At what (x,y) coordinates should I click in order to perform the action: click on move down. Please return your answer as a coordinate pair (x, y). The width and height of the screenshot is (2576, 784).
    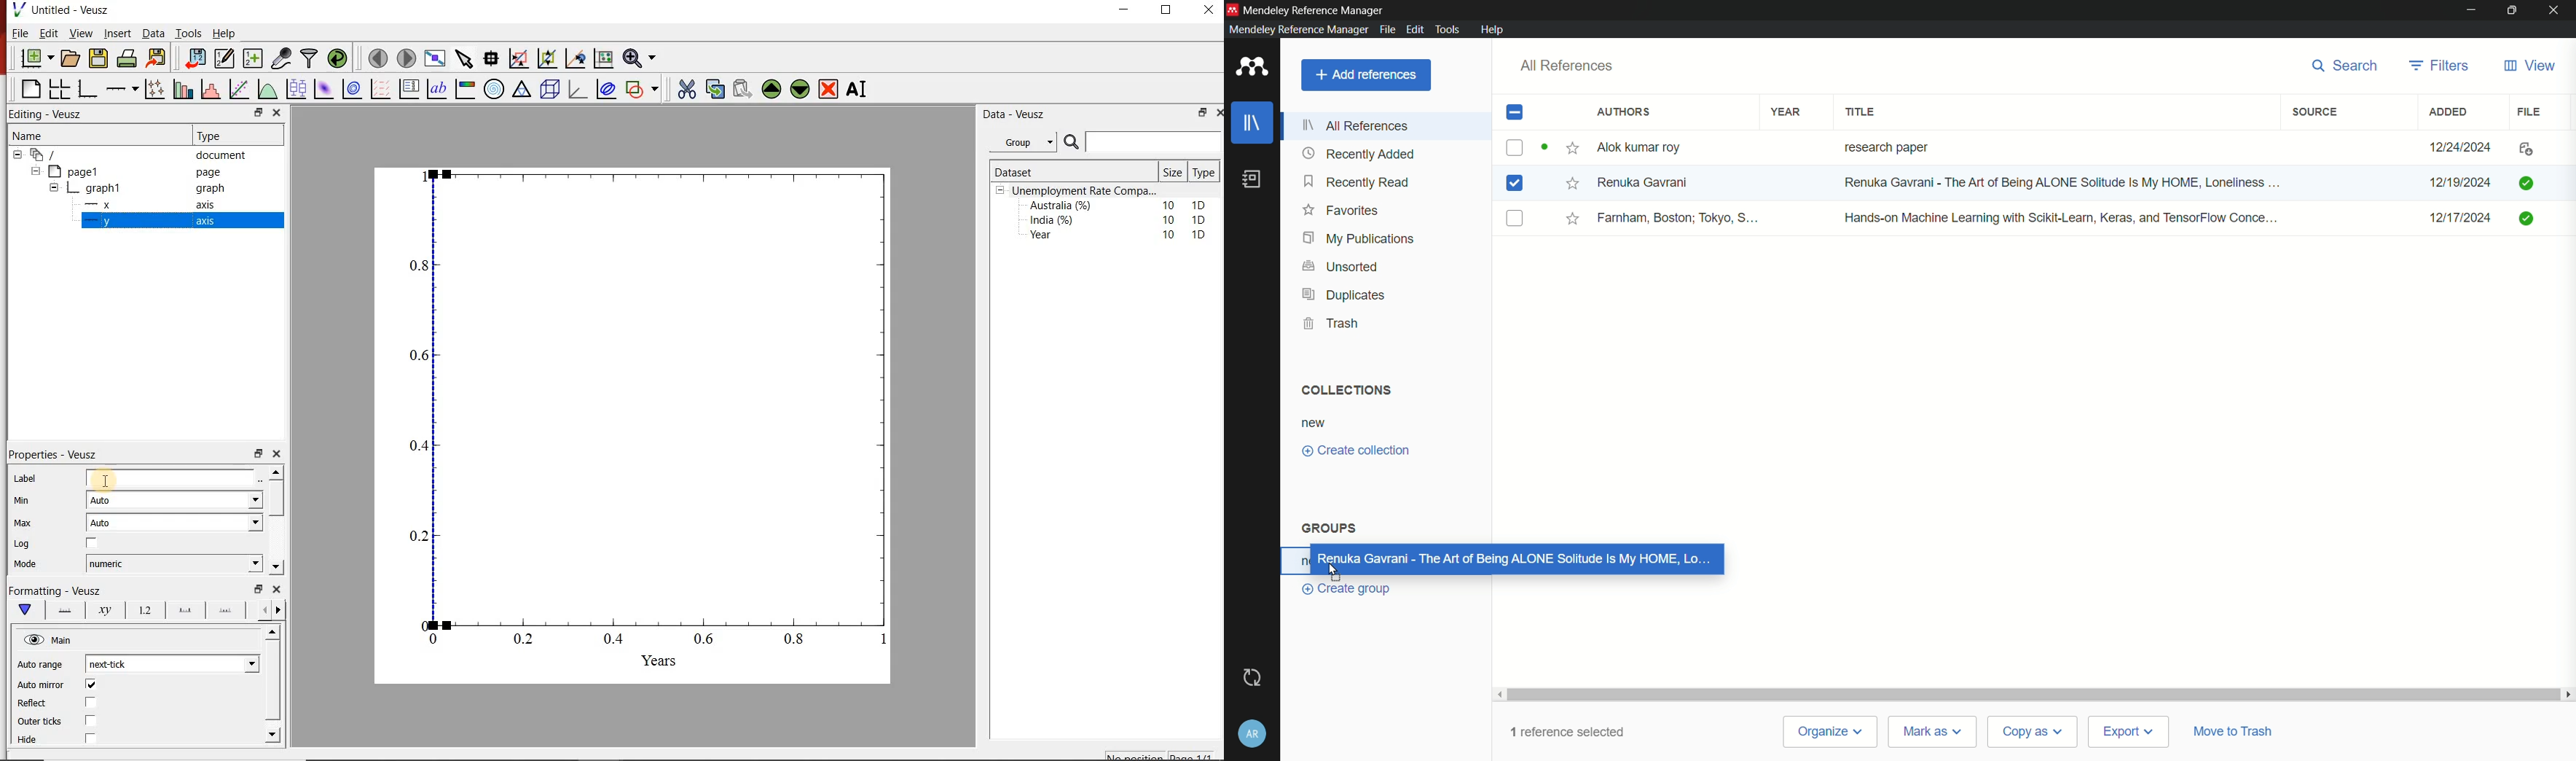
    Looking at the image, I should click on (275, 566).